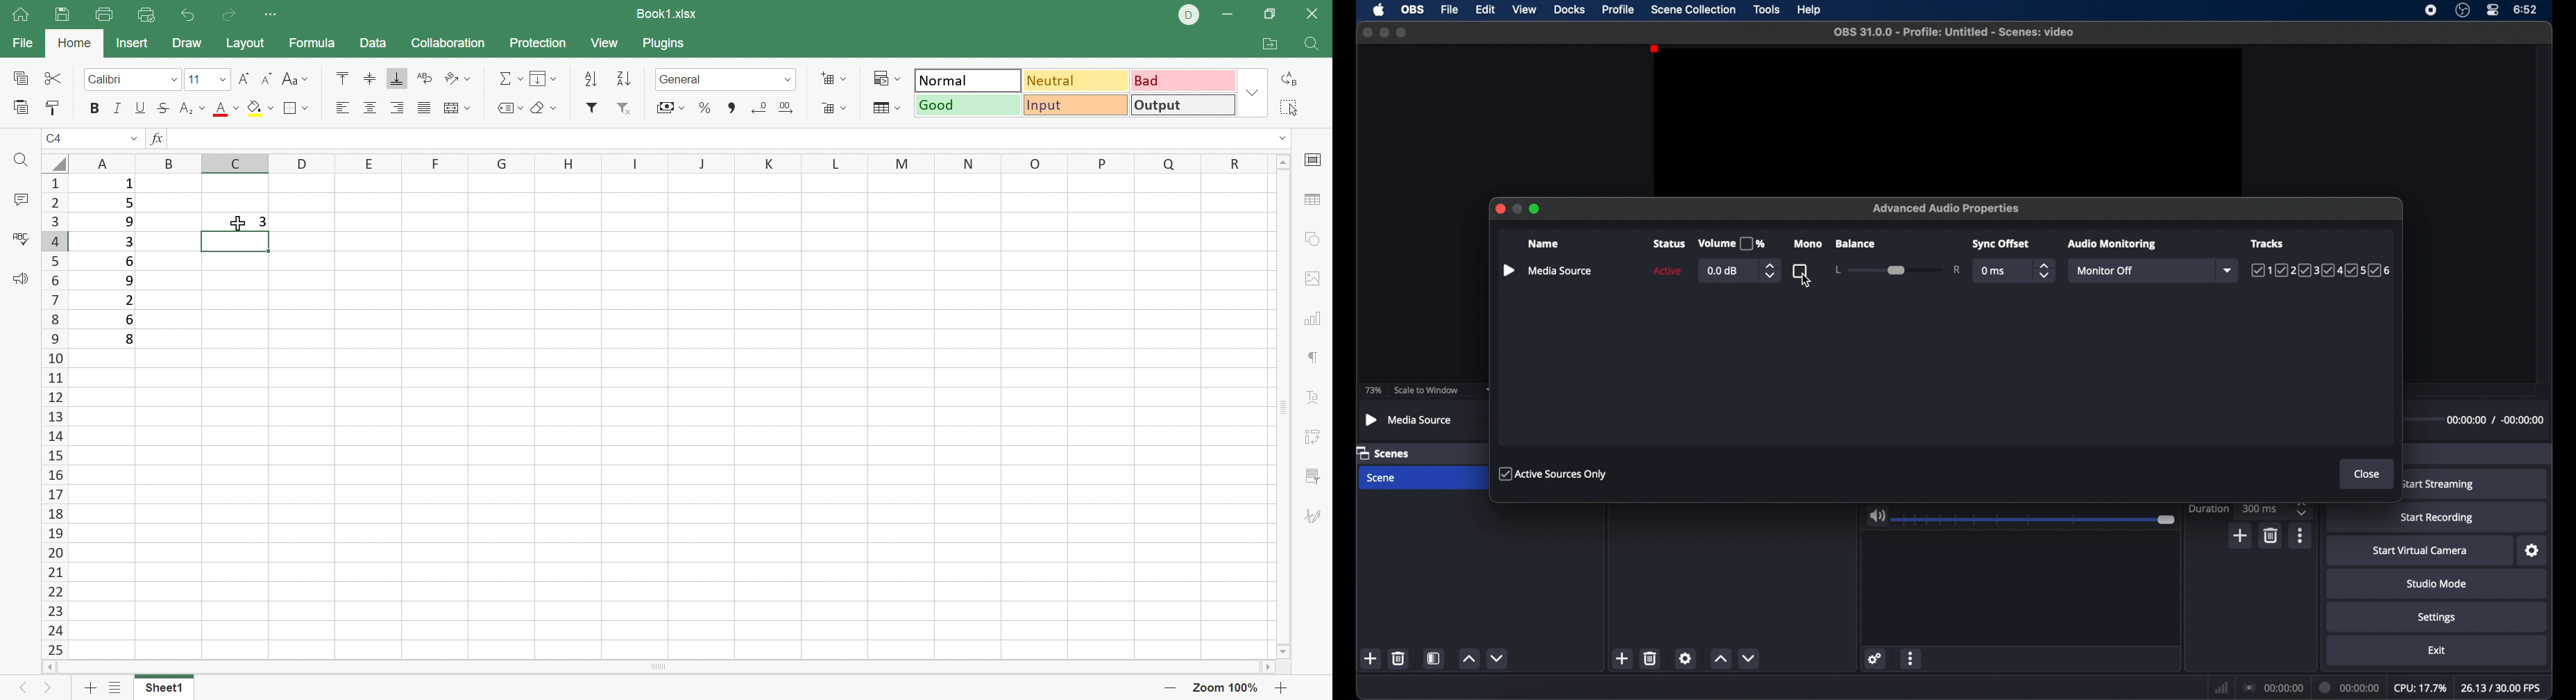 Image resolution: width=2576 pixels, height=700 pixels. I want to click on Paste, so click(20, 106).